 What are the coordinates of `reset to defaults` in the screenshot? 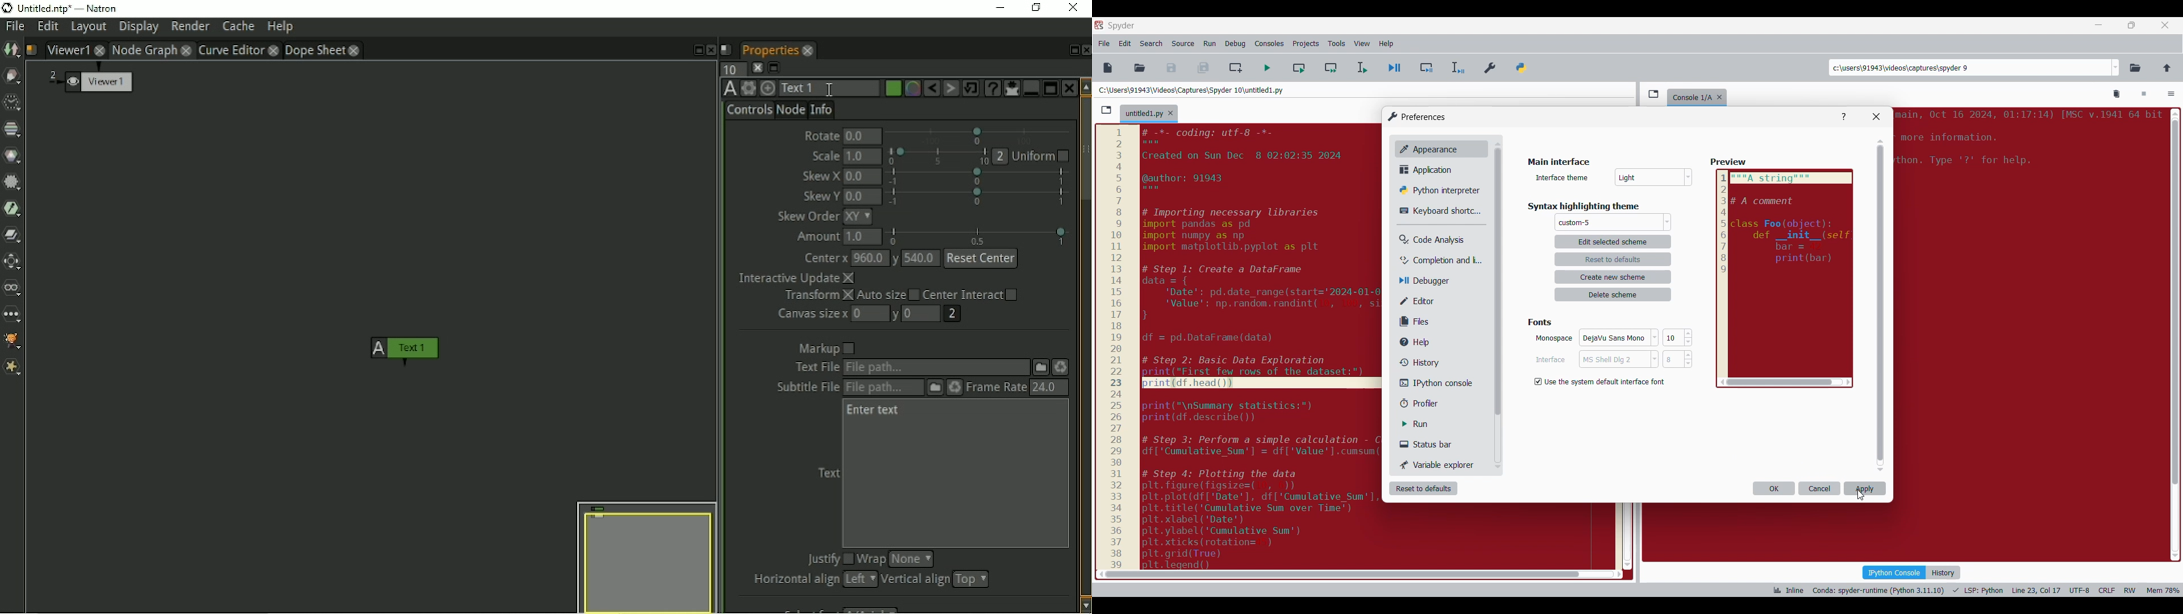 It's located at (1613, 259).